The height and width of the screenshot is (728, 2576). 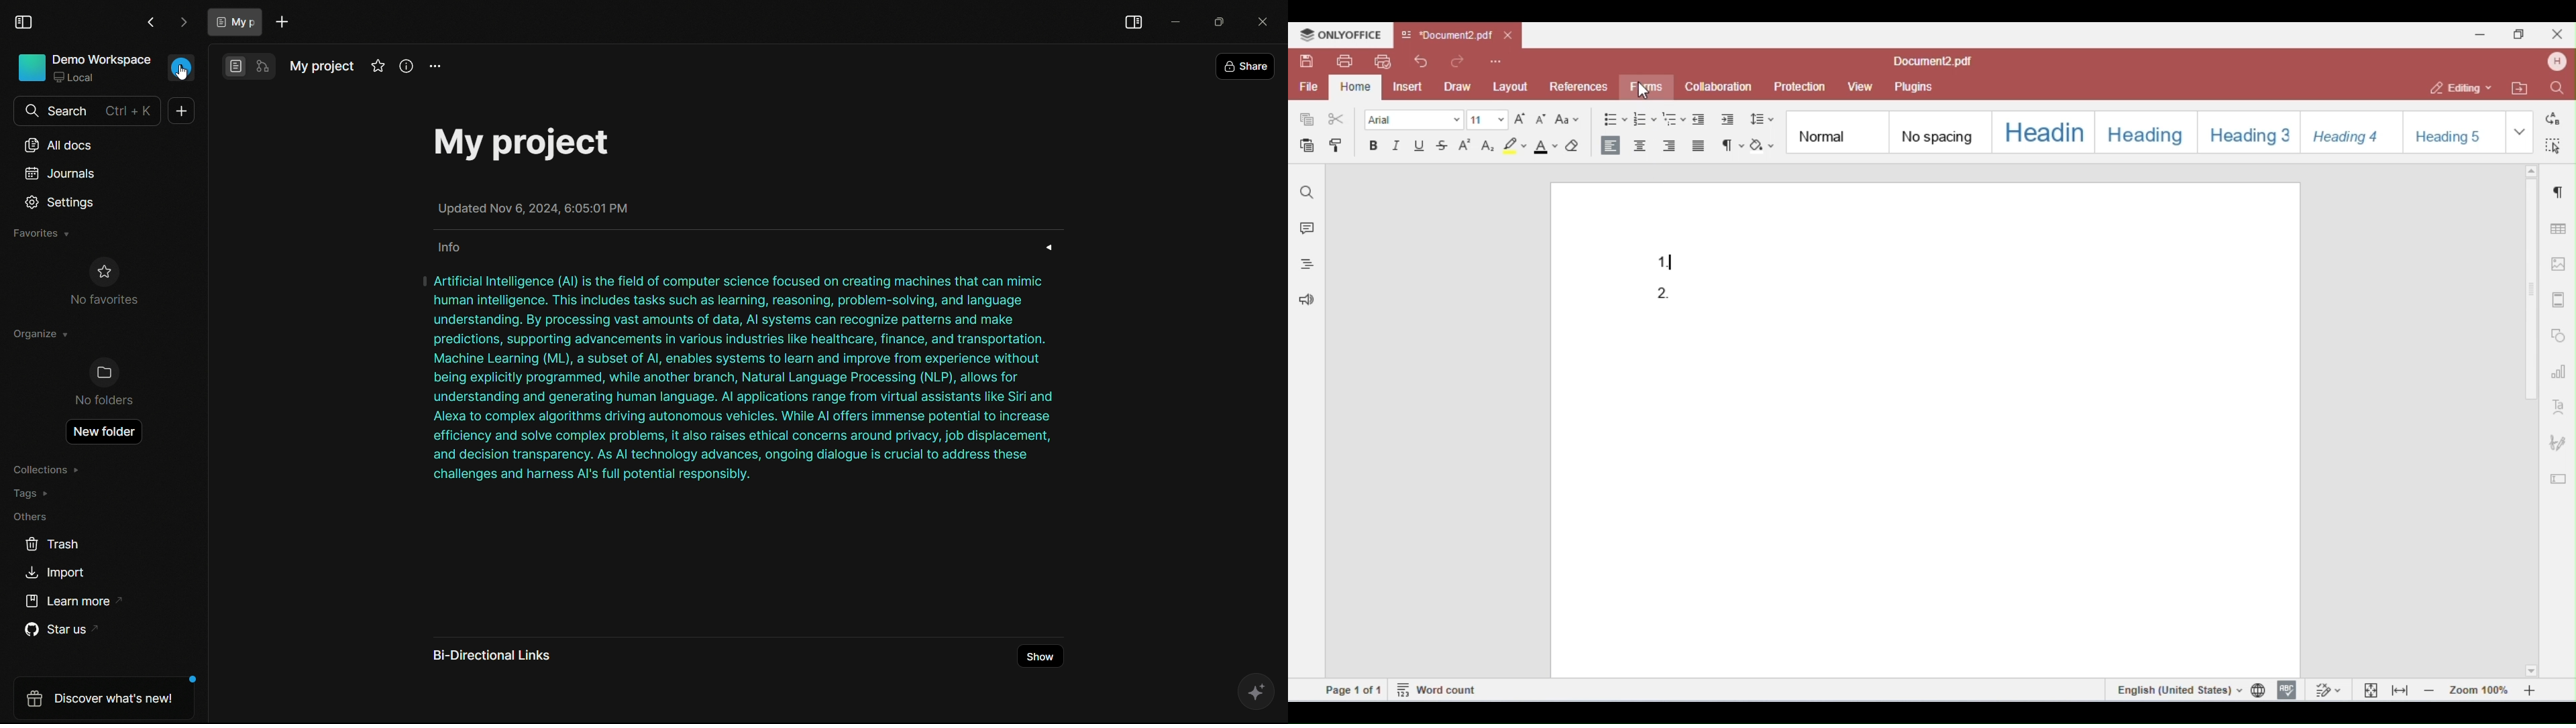 I want to click on chart settings, so click(x=2559, y=371).